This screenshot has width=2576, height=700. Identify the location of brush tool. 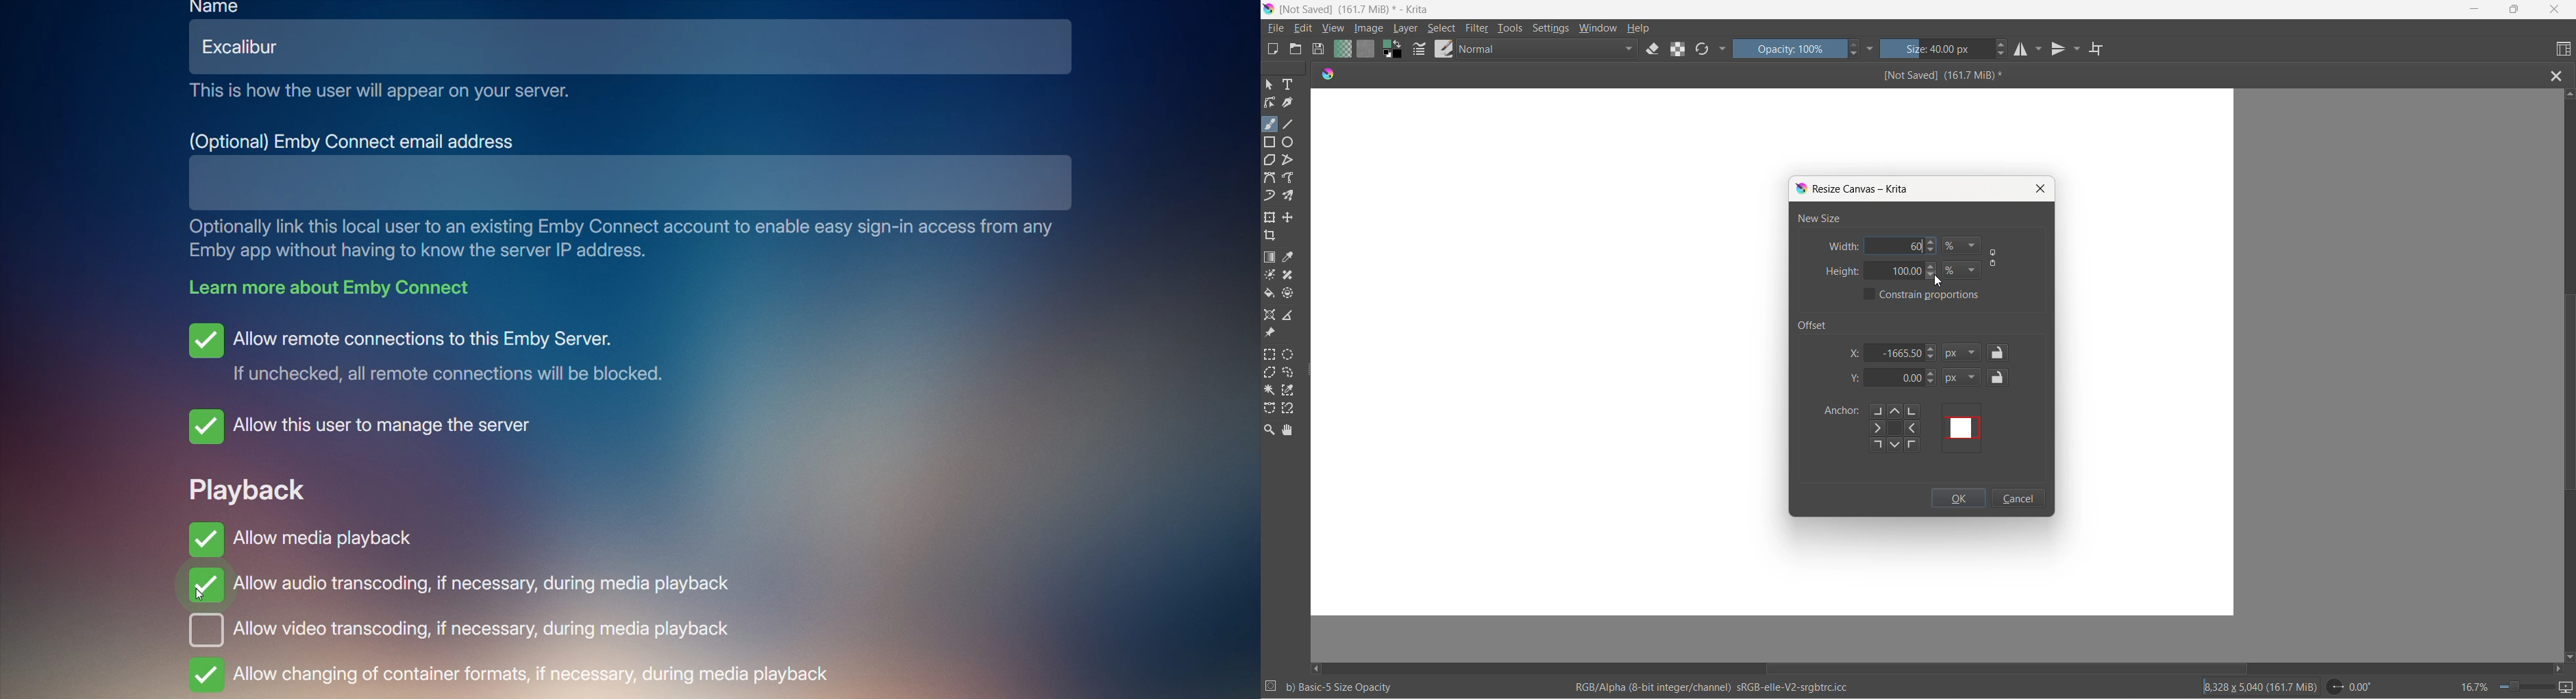
(1271, 124).